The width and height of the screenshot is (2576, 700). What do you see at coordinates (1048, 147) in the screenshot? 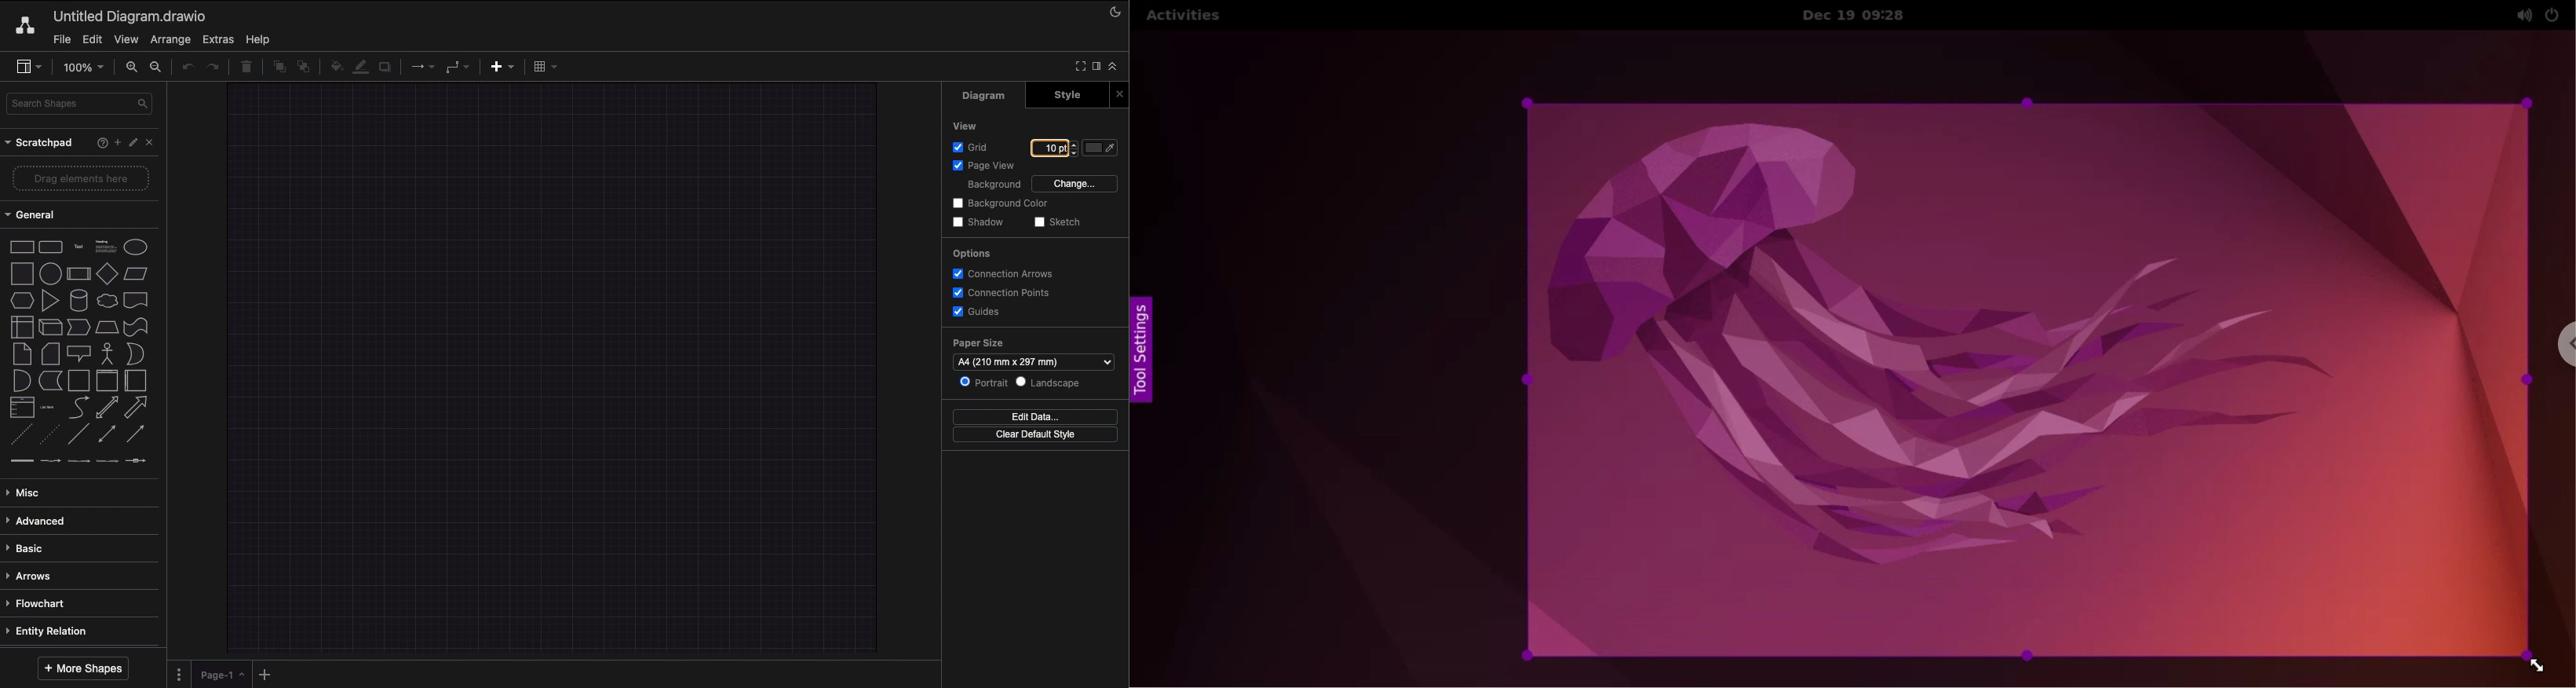
I see `10 pt` at bounding box center [1048, 147].